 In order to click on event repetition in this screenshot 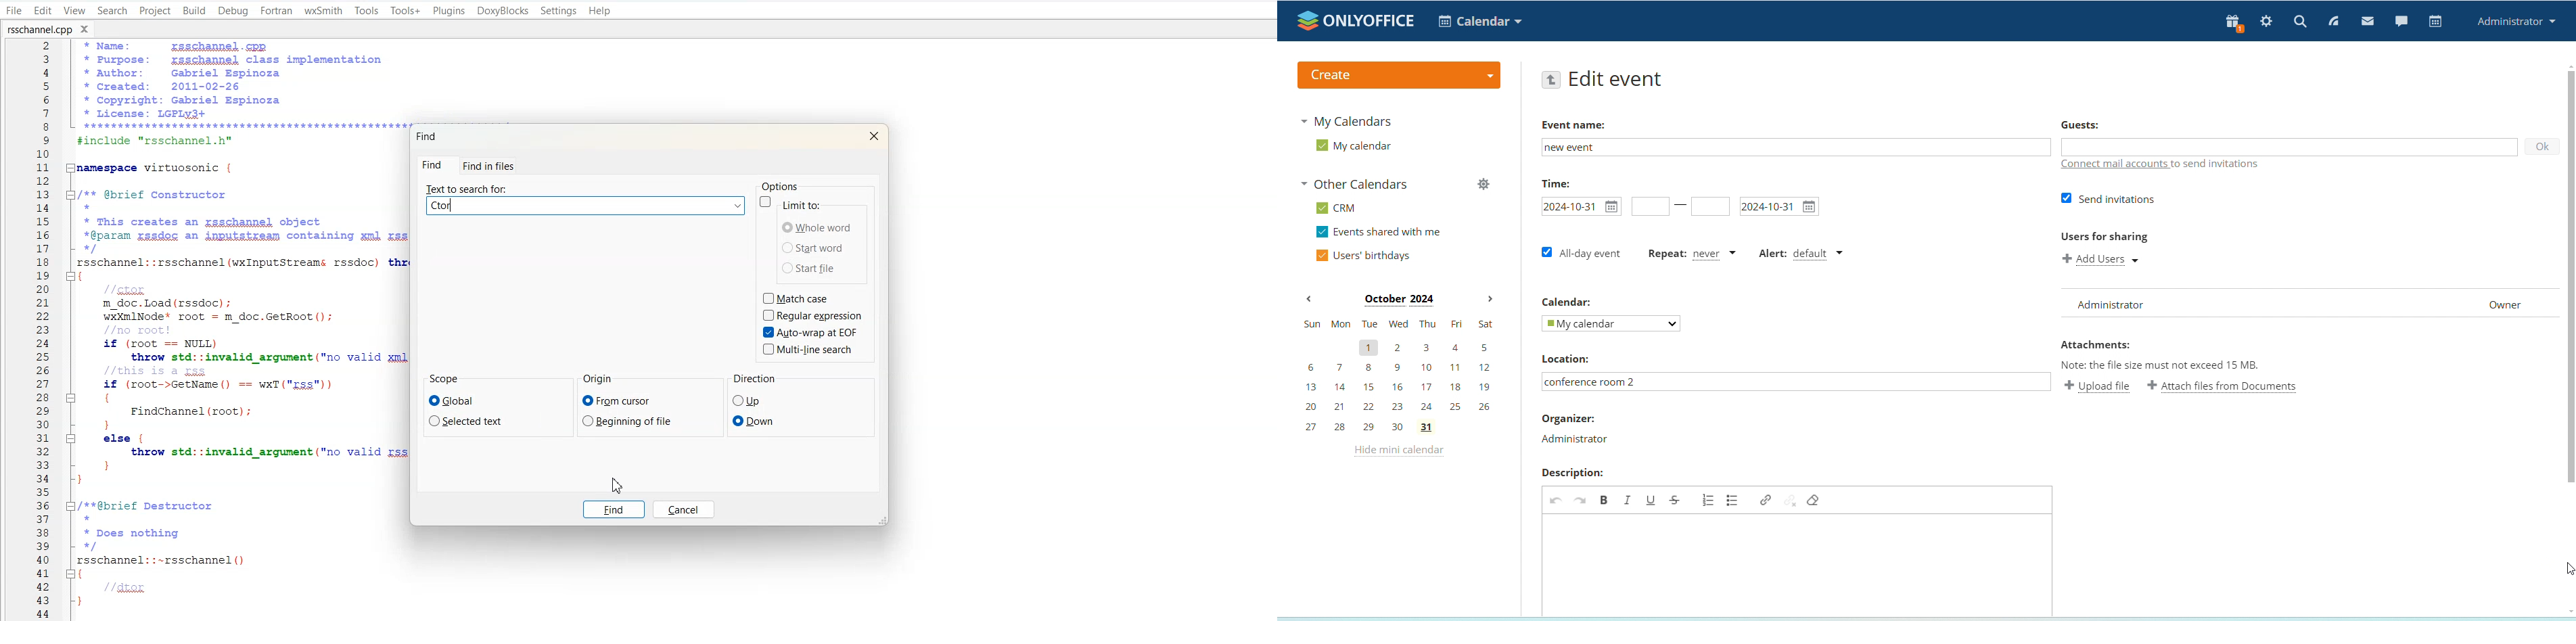, I will do `click(1693, 256)`.